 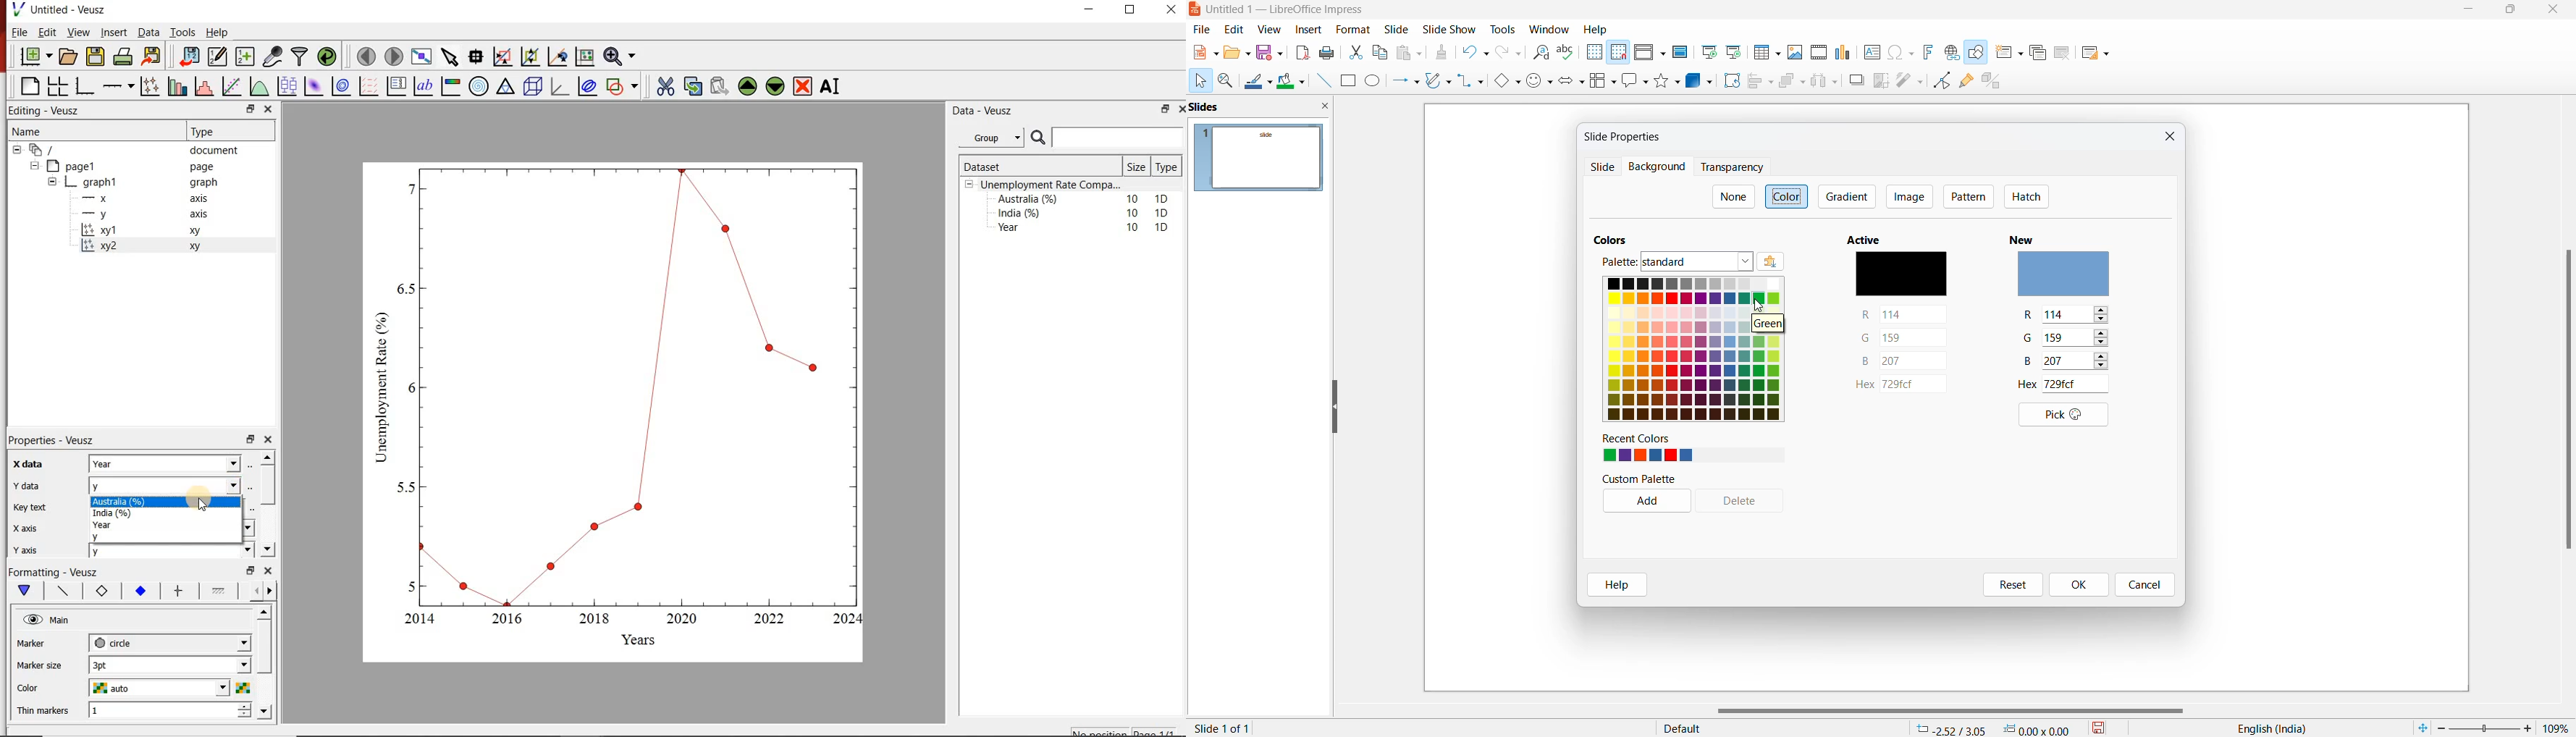 I want to click on click to resset graph axes, so click(x=585, y=55).